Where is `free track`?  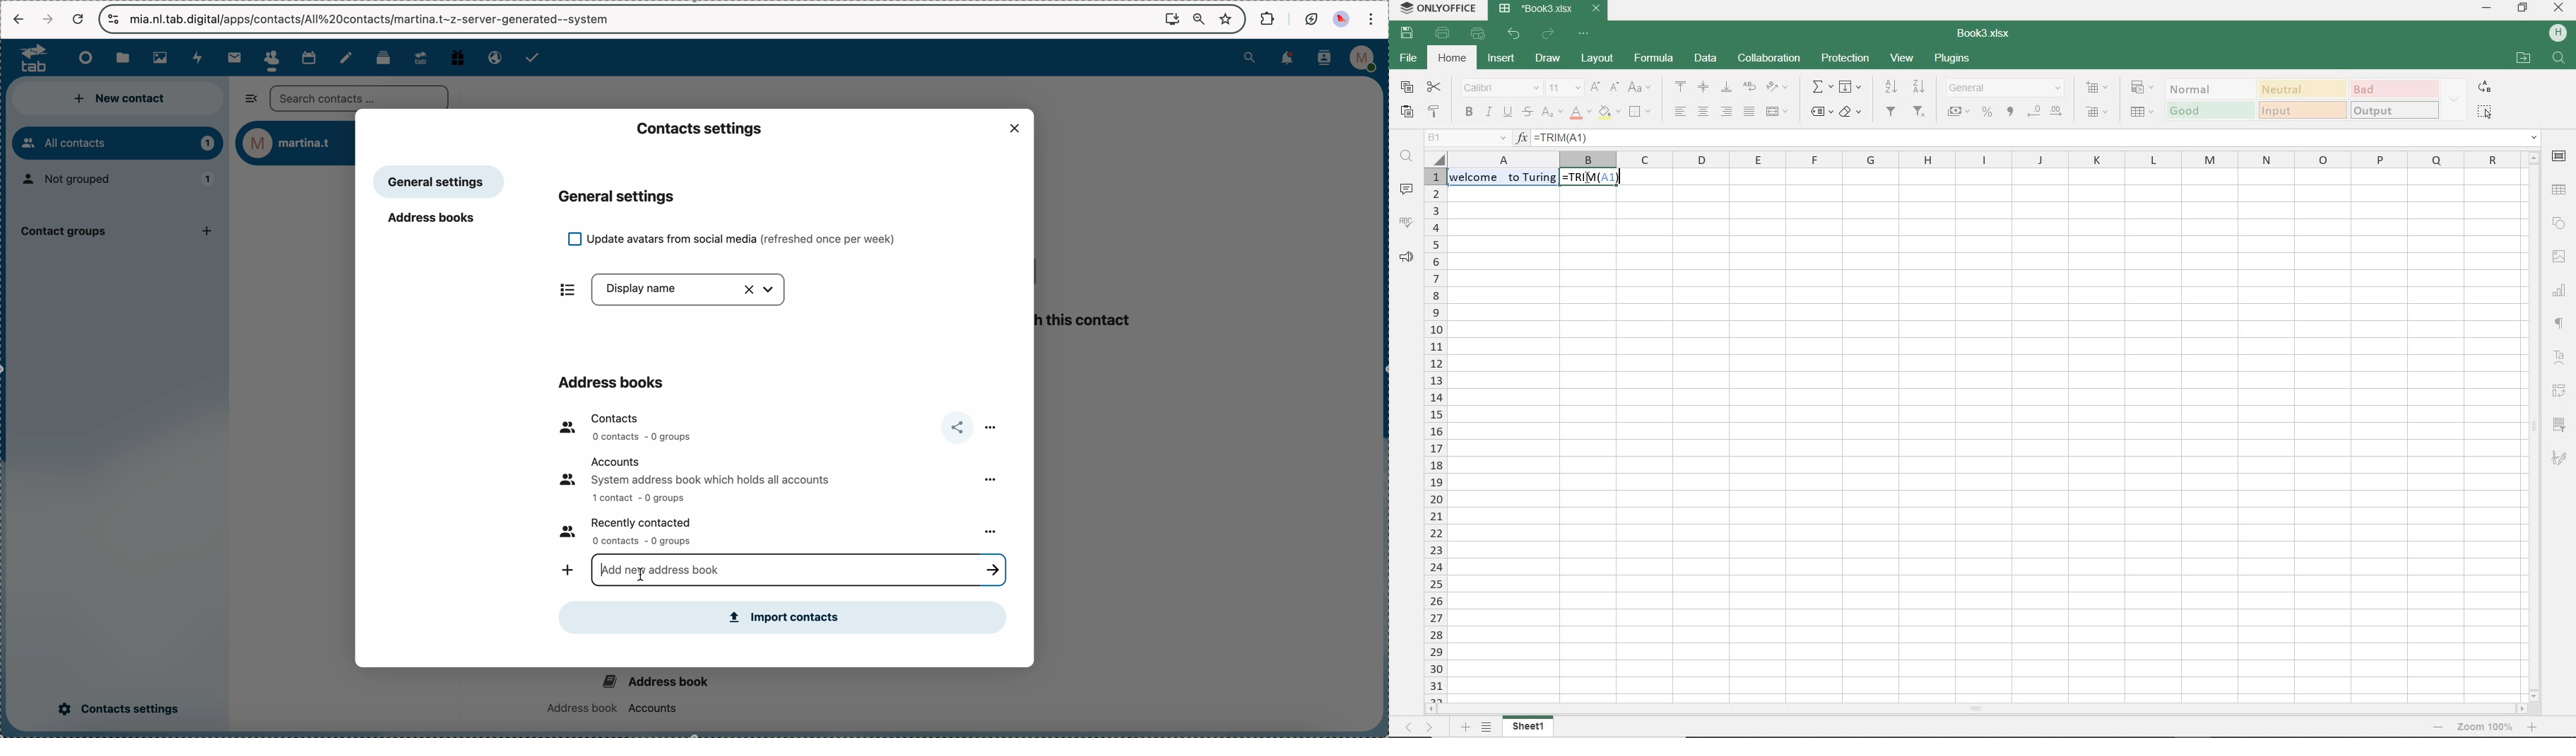 free track is located at coordinates (457, 56).